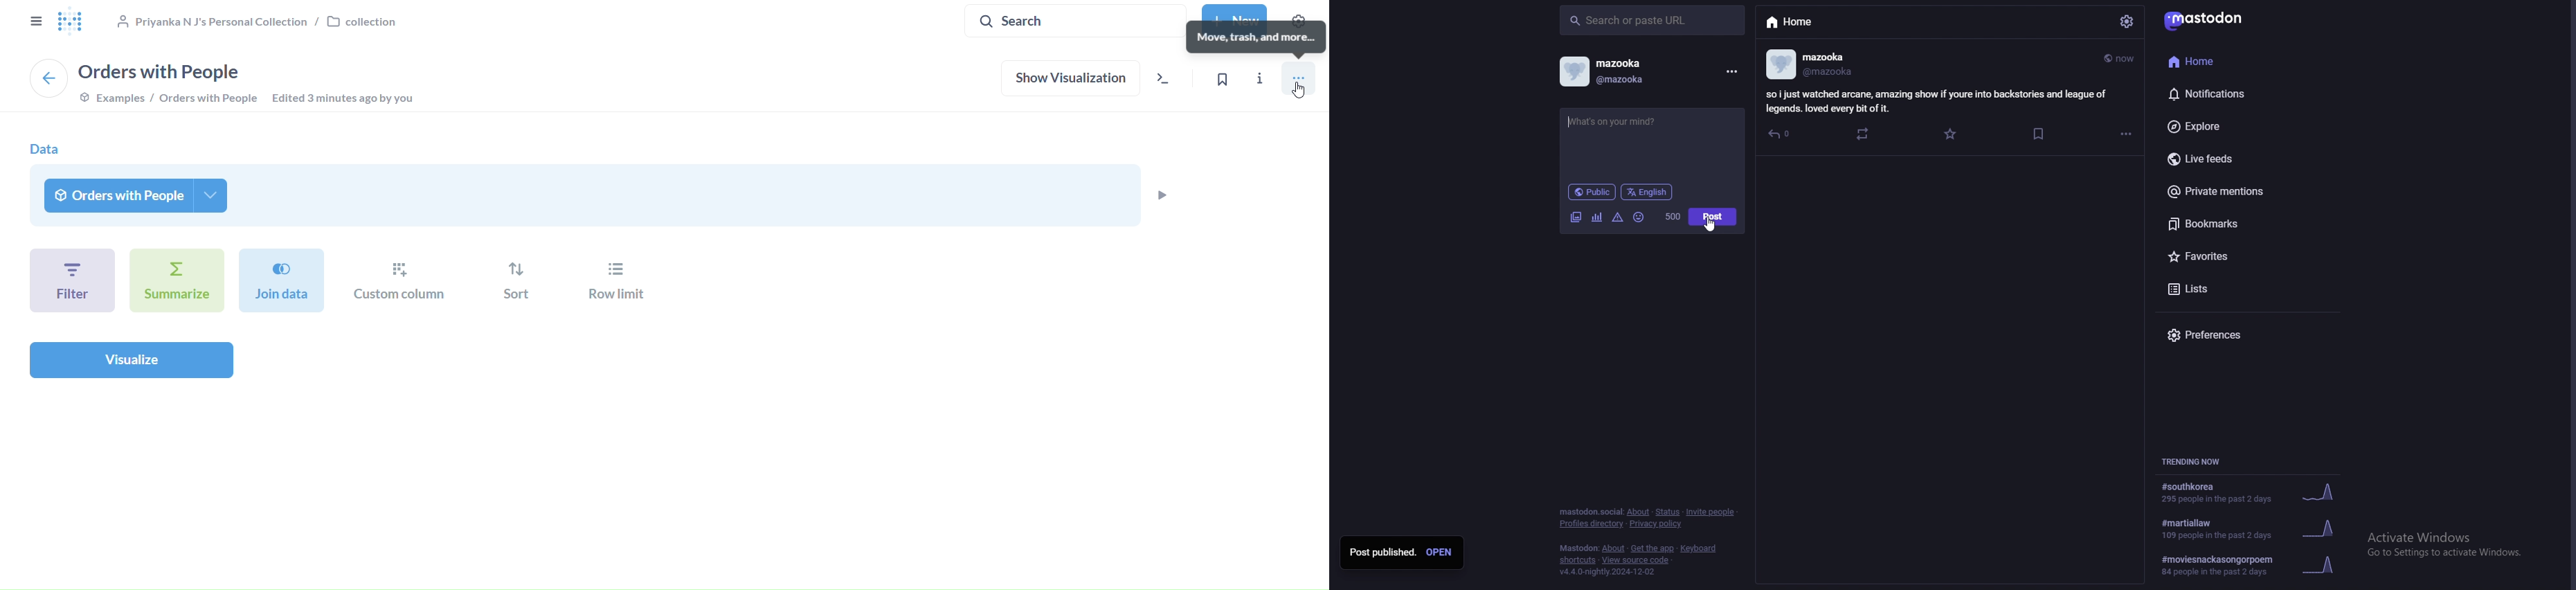 The width and height of the screenshot is (2576, 616). I want to click on options, so click(2128, 135).